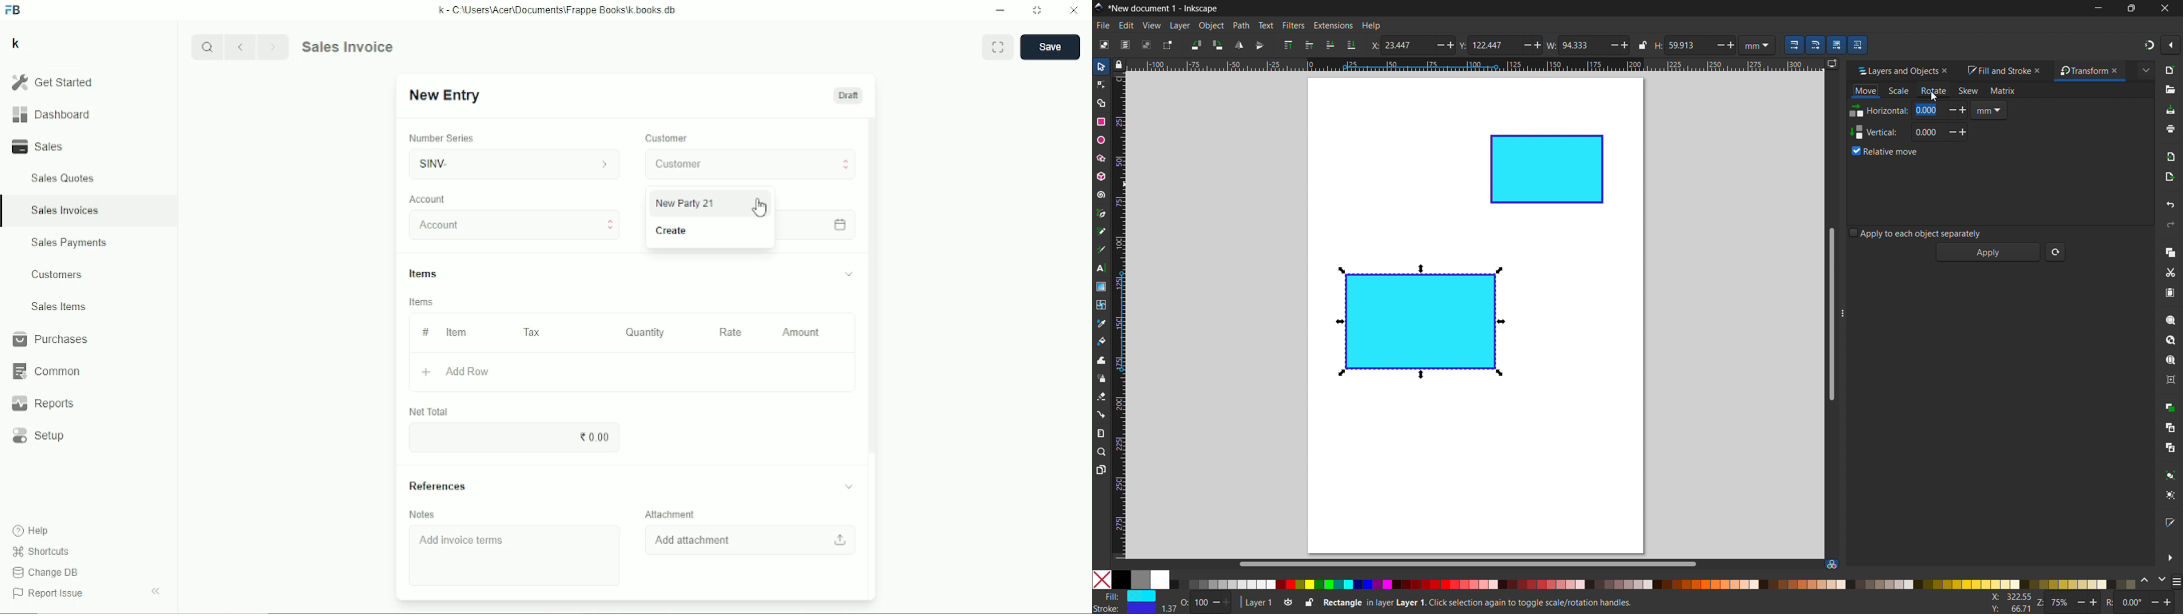  I want to click on Rectangle in Layer 1. Click selection again to toggle scale/ rotation handles, so click(1480, 601).